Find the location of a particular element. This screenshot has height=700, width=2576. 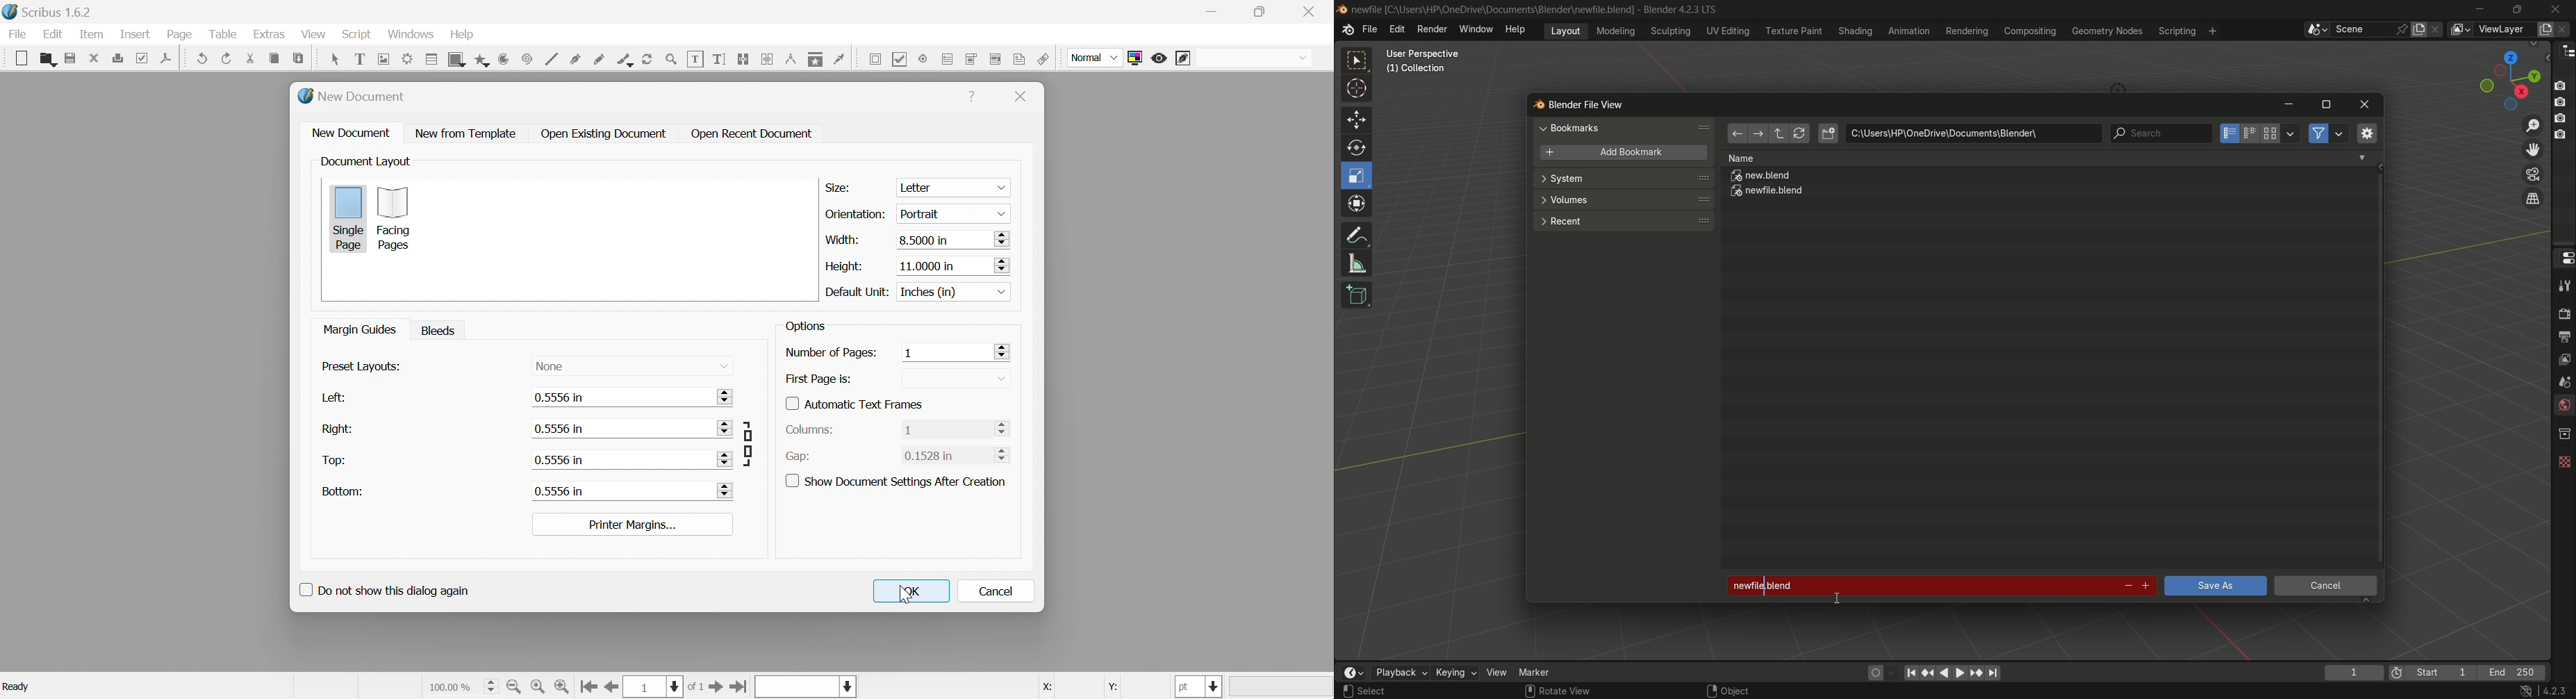

go to previous page is located at coordinates (611, 687).